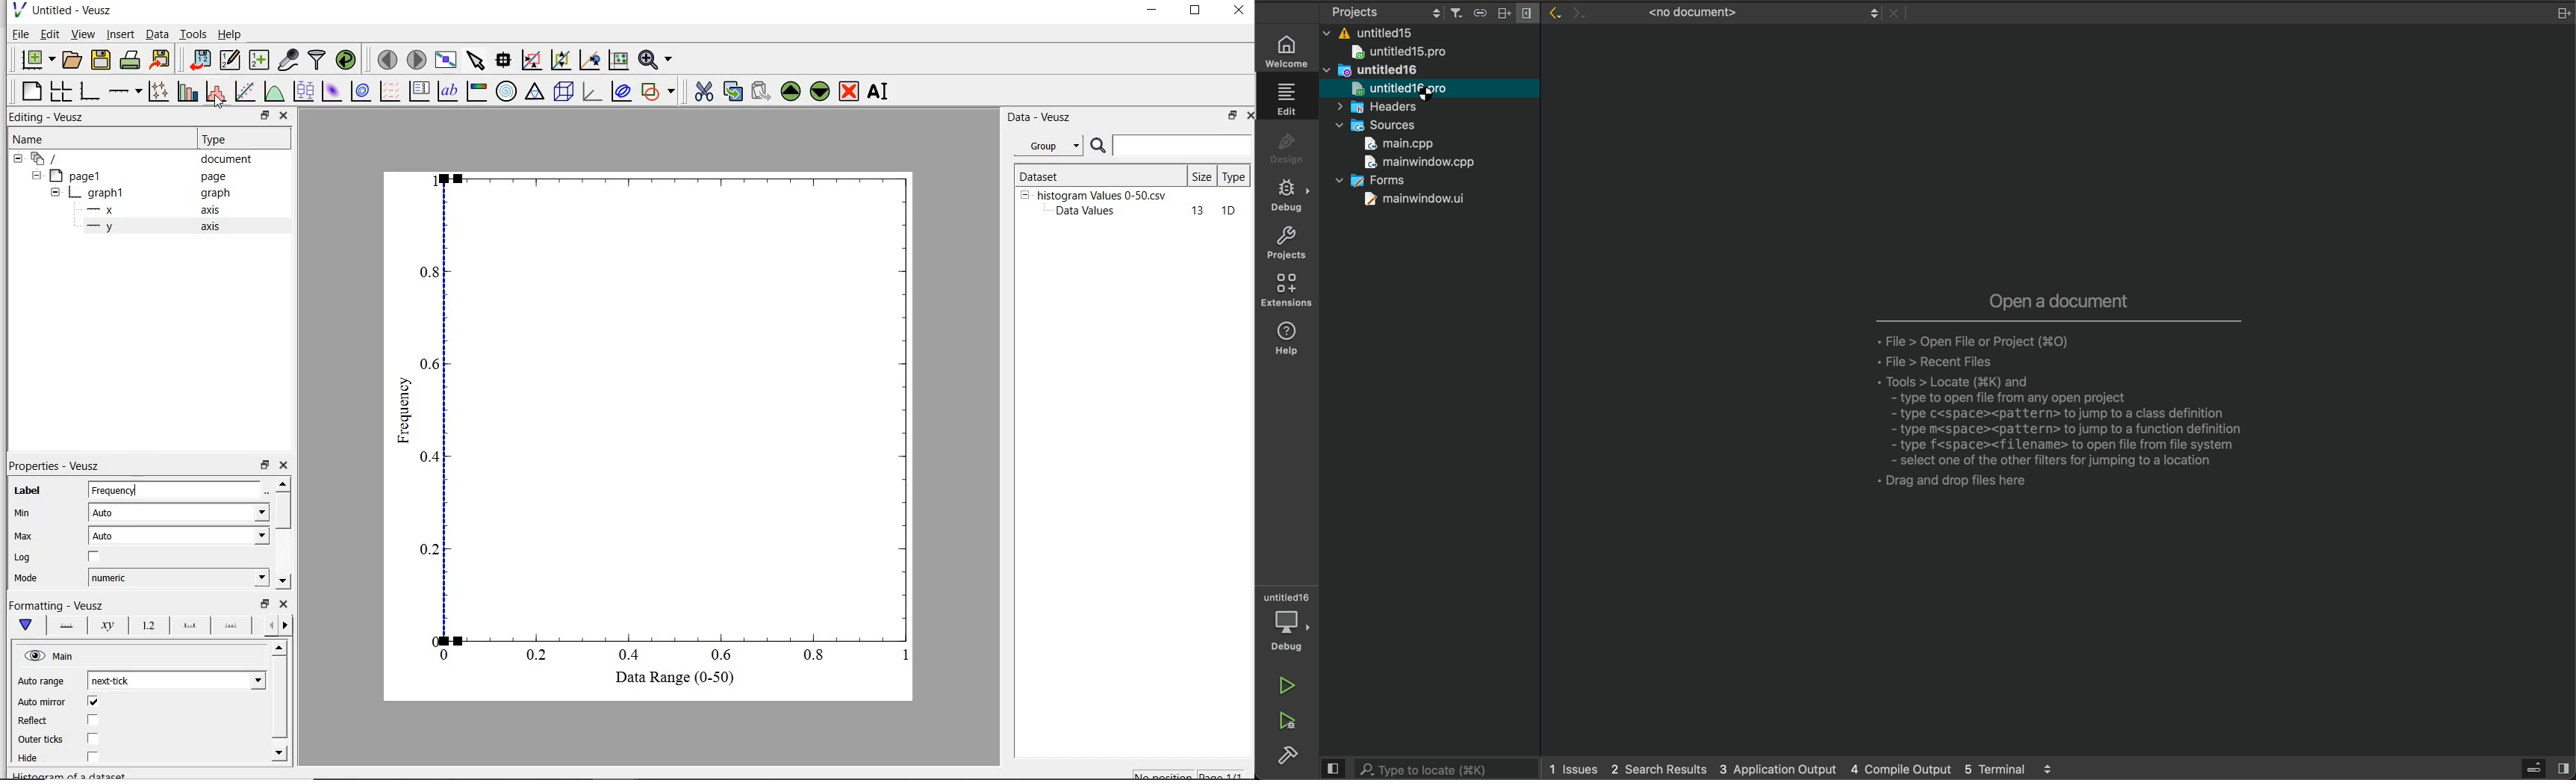 Image resolution: width=2576 pixels, height=784 pixels. What do you see at coordinates (1047, 146) in the screenshot?
I see `group` at bounding box center [1047, 146].